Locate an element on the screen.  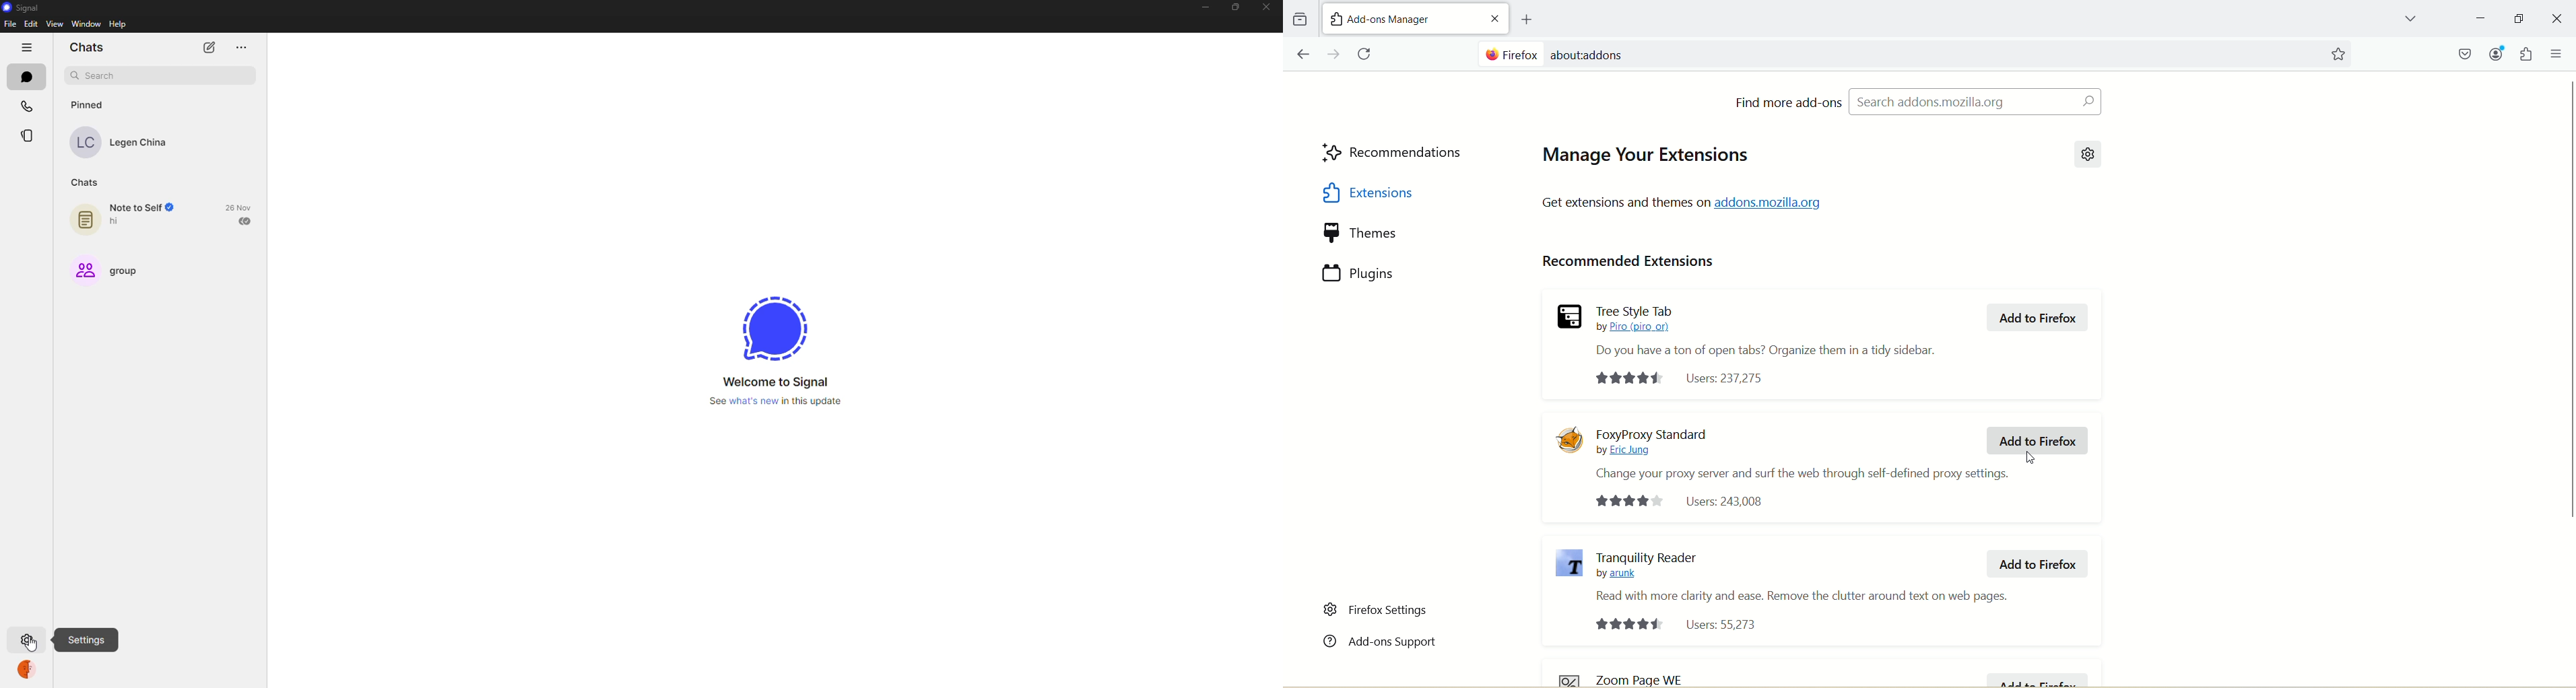
Tree Style Tab
by Piro (piro_or)
Do you have a ton of open tabs? Organize them in a tidy sidebar. is located at coordinates (1763, 331).